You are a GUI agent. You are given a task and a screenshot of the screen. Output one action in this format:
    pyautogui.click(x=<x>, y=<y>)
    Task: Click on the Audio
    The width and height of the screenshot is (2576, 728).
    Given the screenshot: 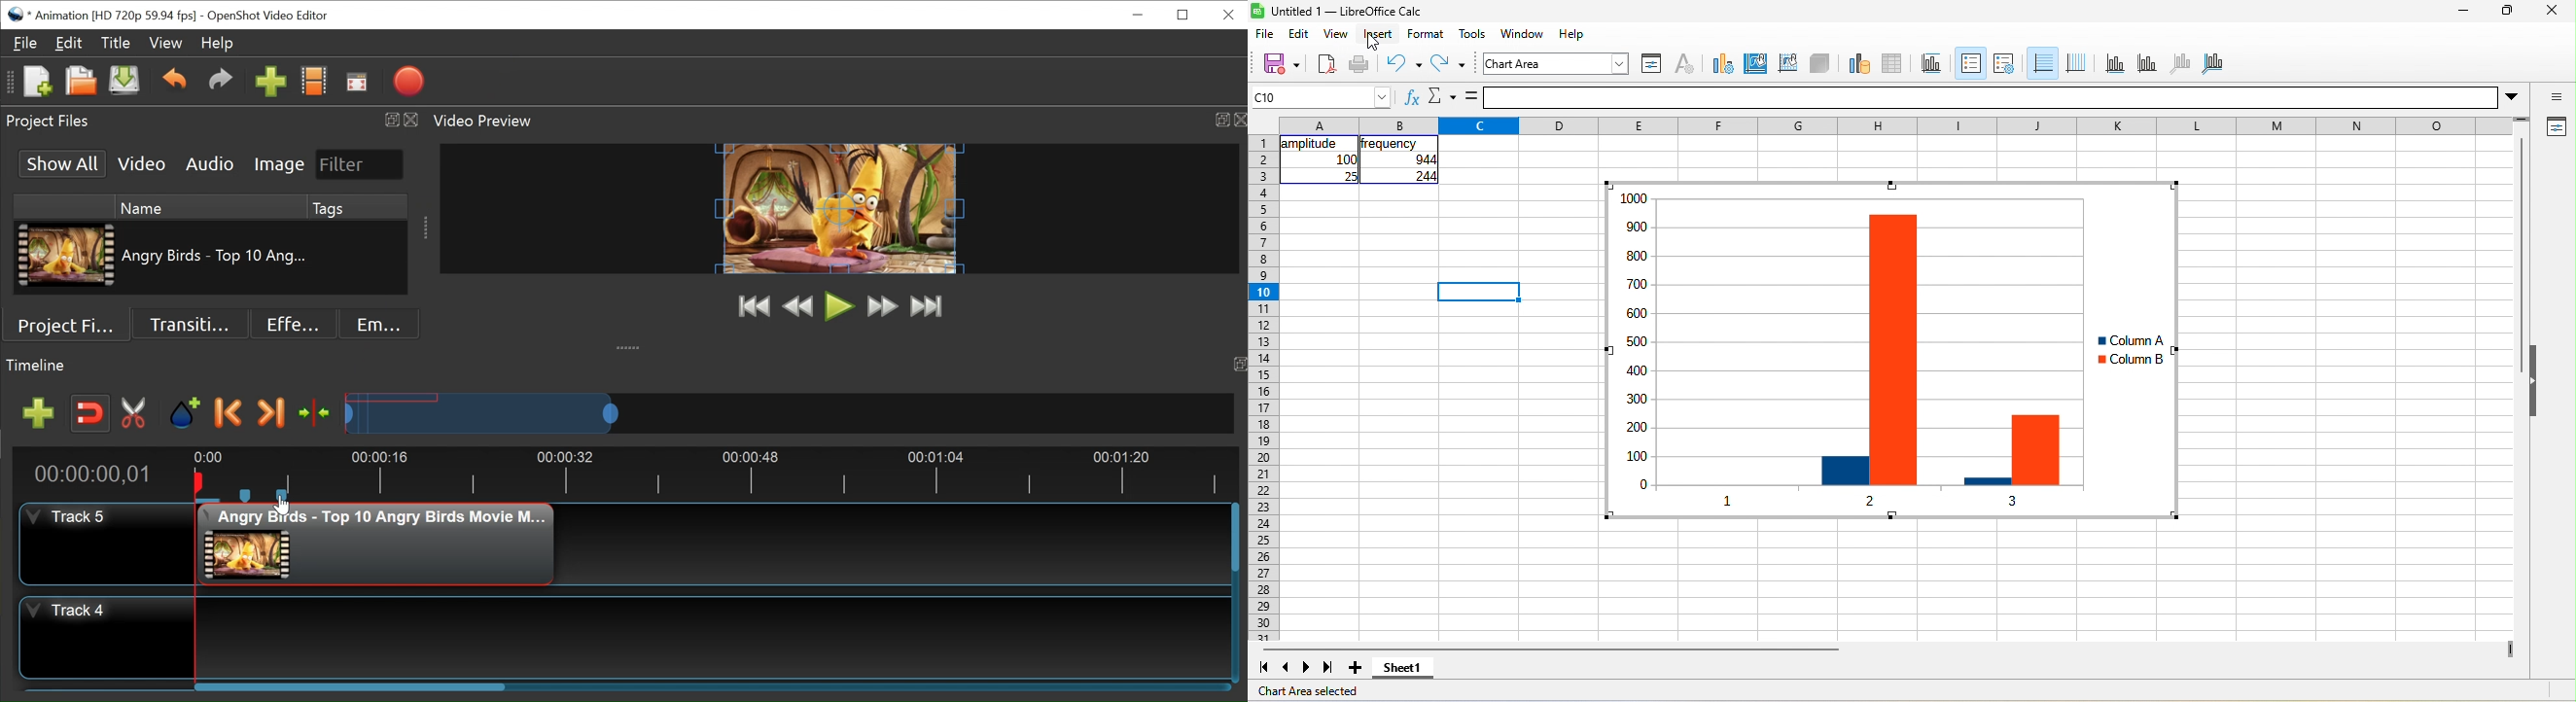 What is the action you would take?
    pyautogui.click(x=209, y=164)
    